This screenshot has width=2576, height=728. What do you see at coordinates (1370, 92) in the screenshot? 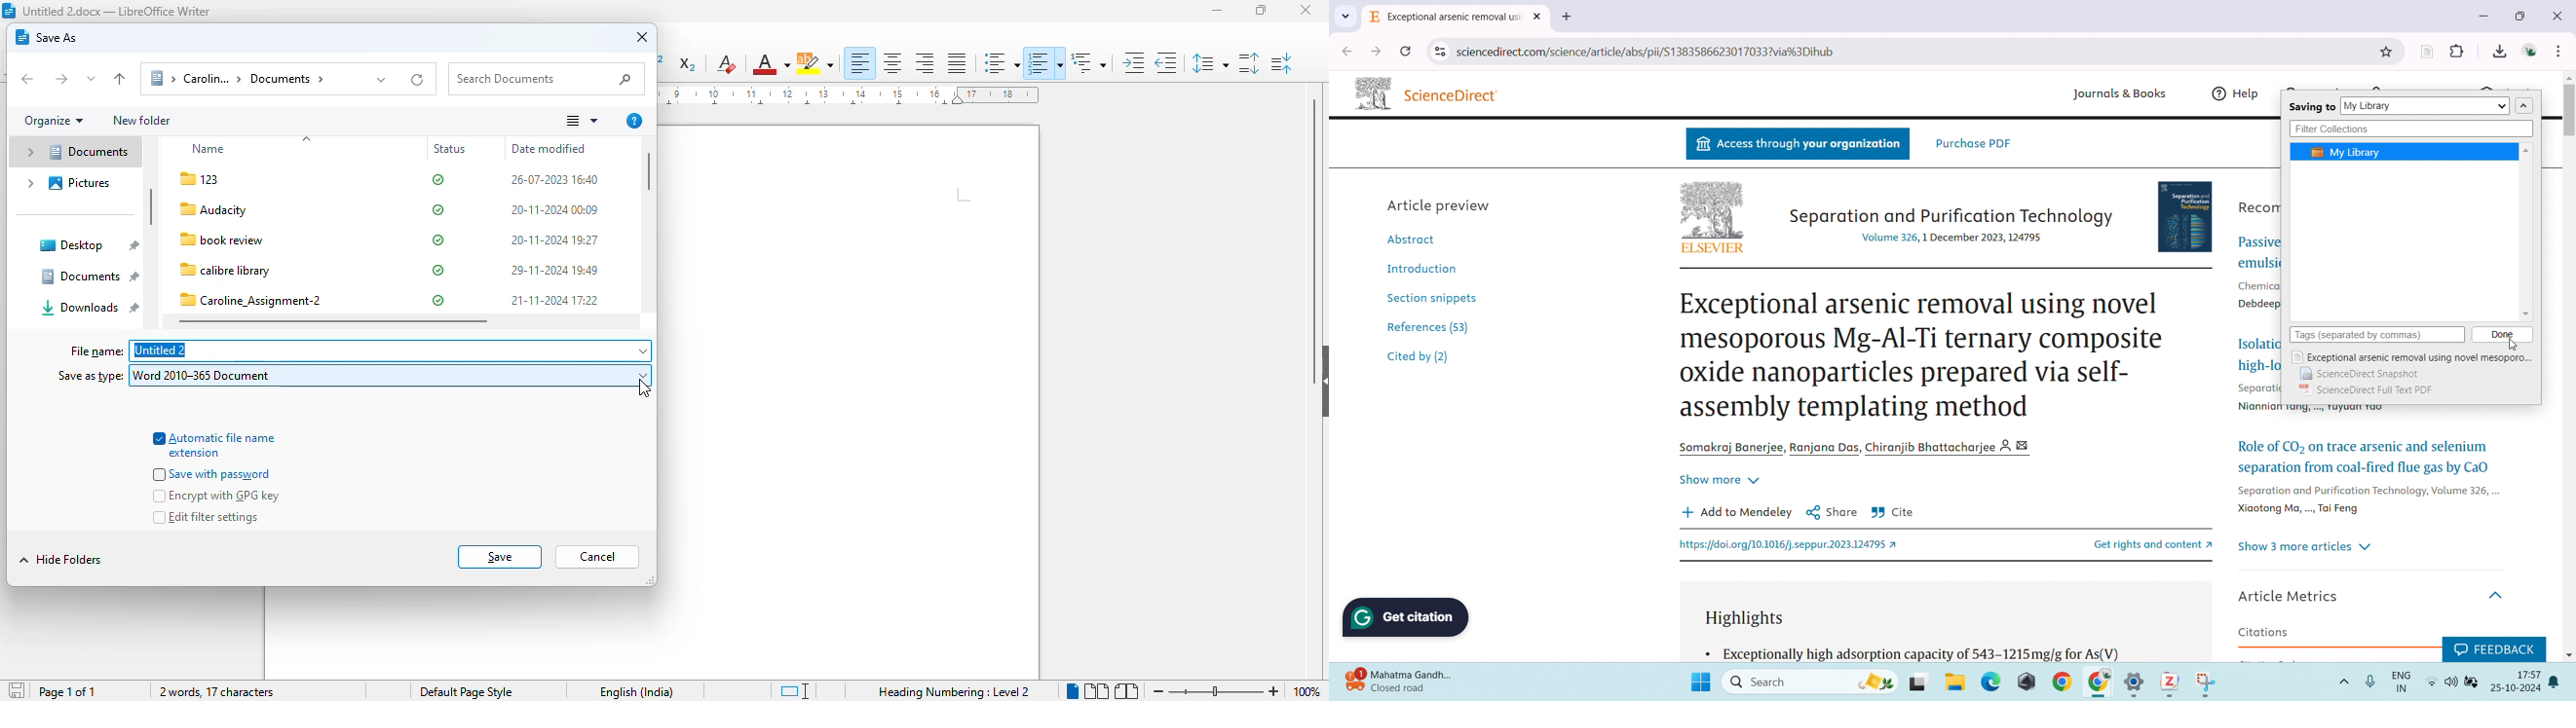
I see `Logo` at bounding box center [1370, 92].